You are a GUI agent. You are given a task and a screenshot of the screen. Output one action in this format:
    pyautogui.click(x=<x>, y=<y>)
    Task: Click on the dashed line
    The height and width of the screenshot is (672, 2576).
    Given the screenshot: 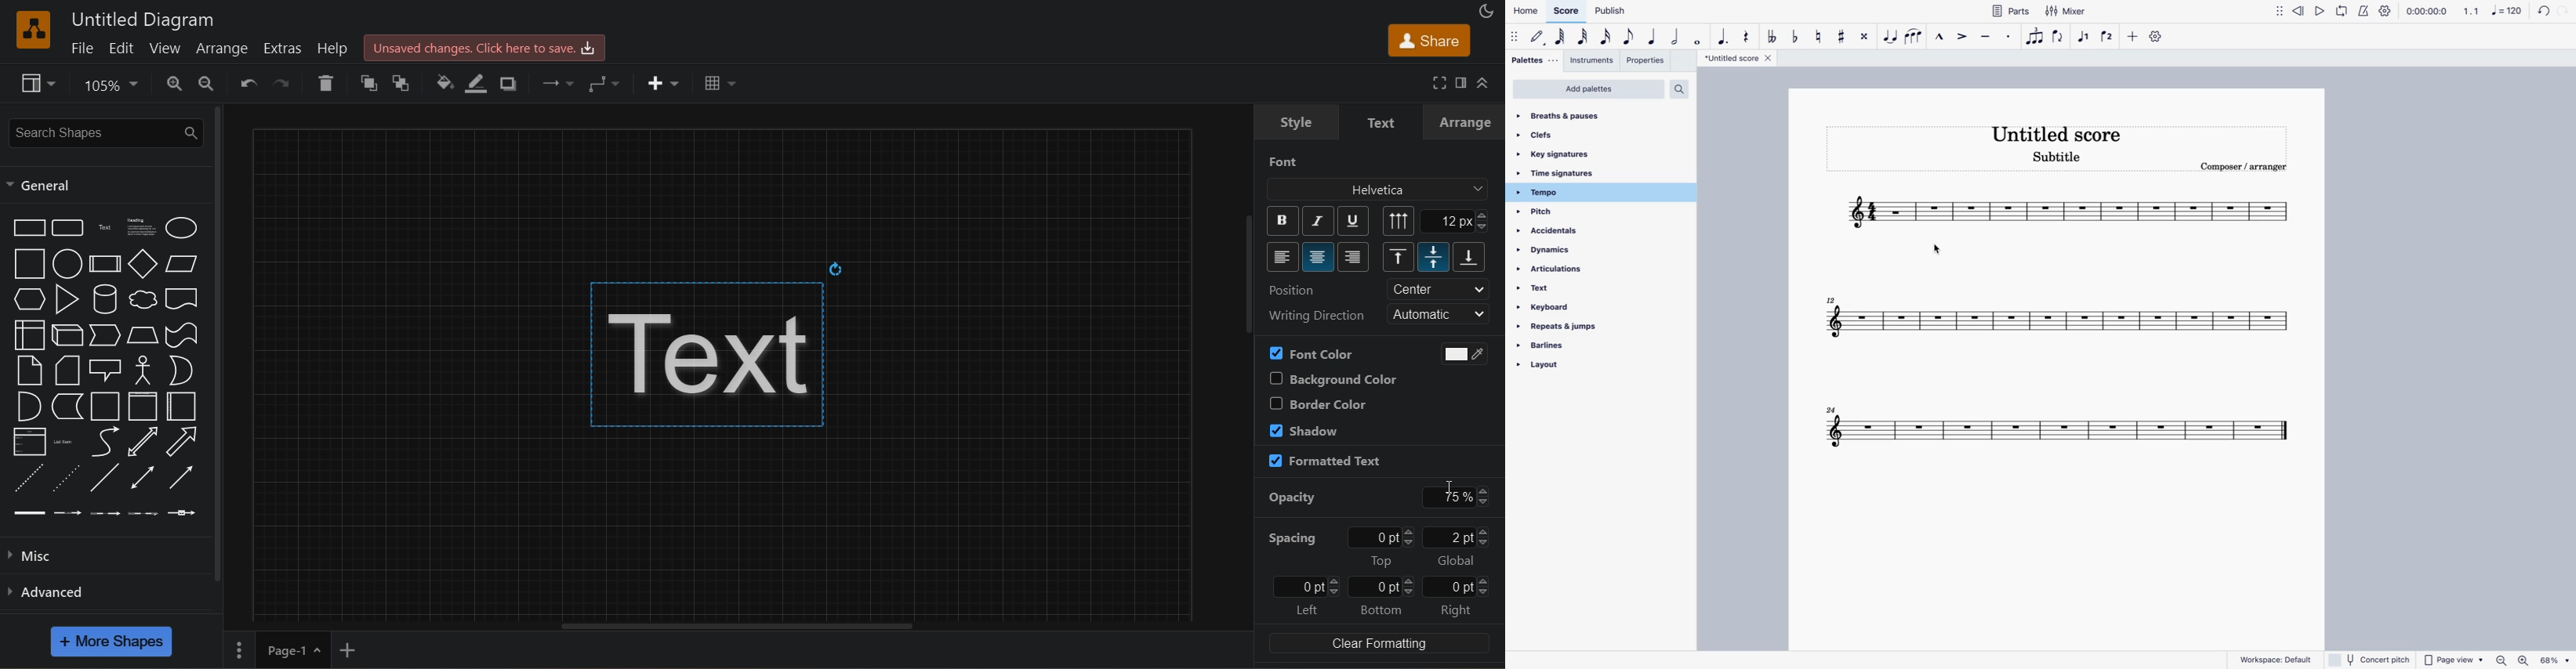 What is the action you would take?
    pyautogui.click(x=30, y=478)
    